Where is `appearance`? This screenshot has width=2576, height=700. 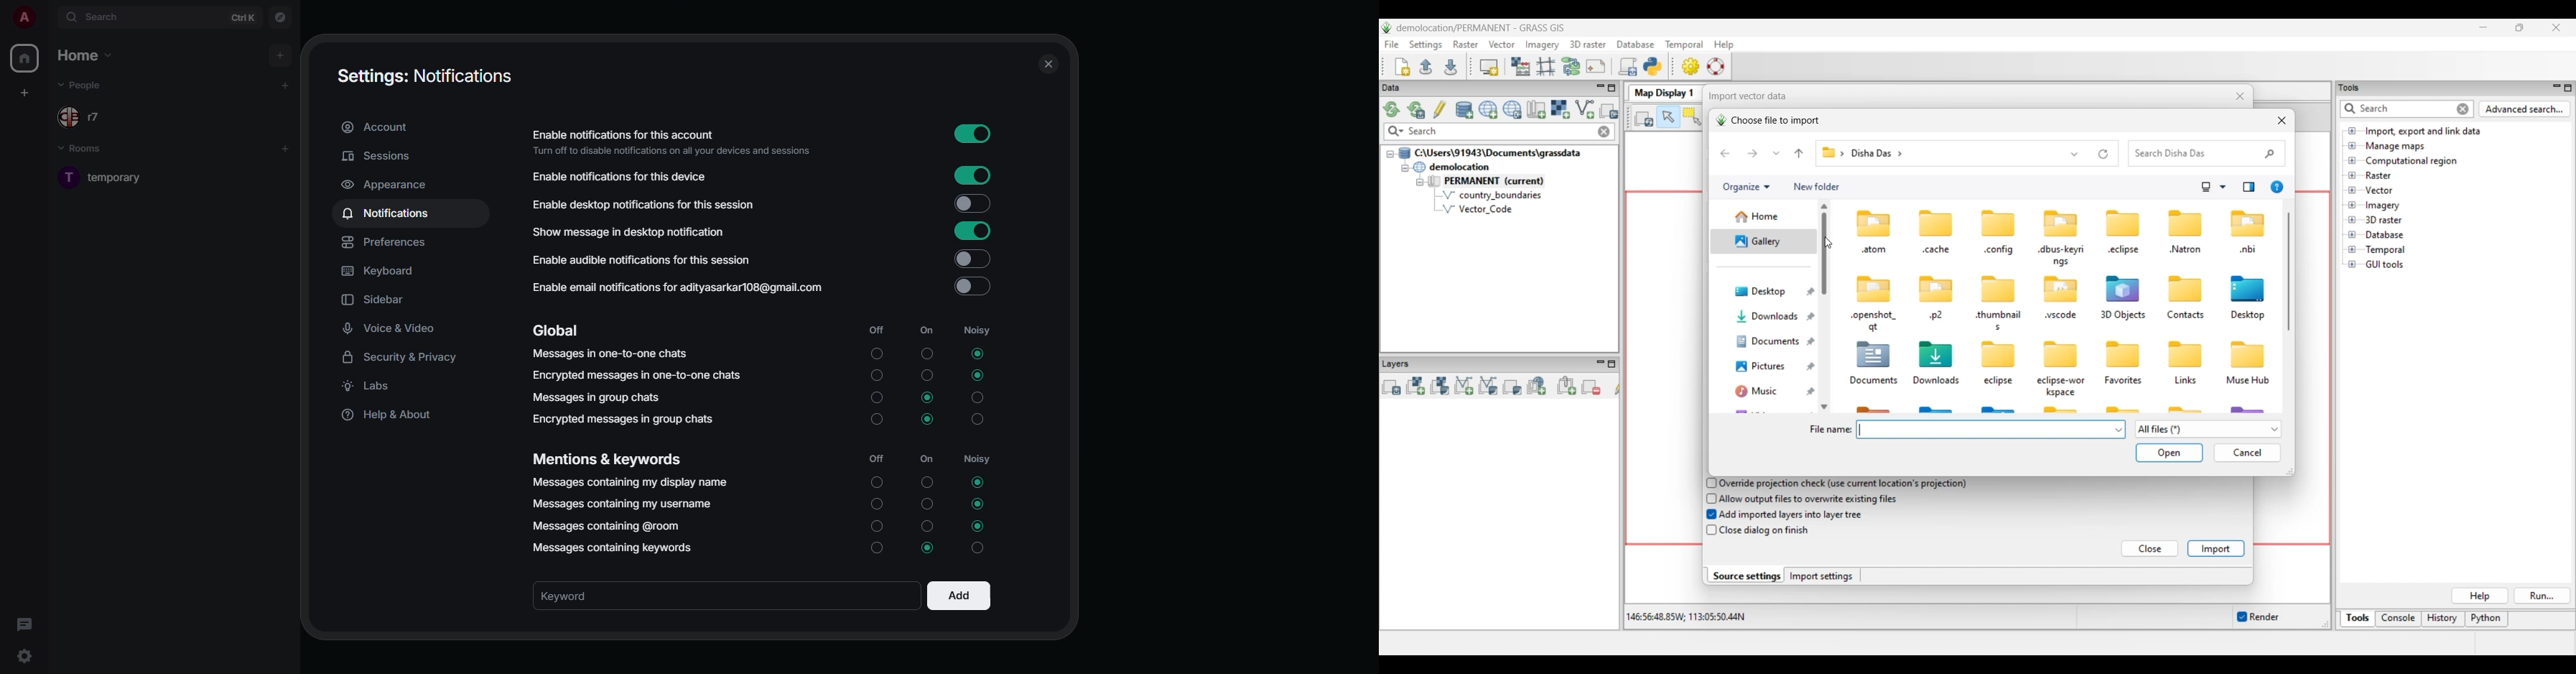 appearance is located at coordinates (389, 186).